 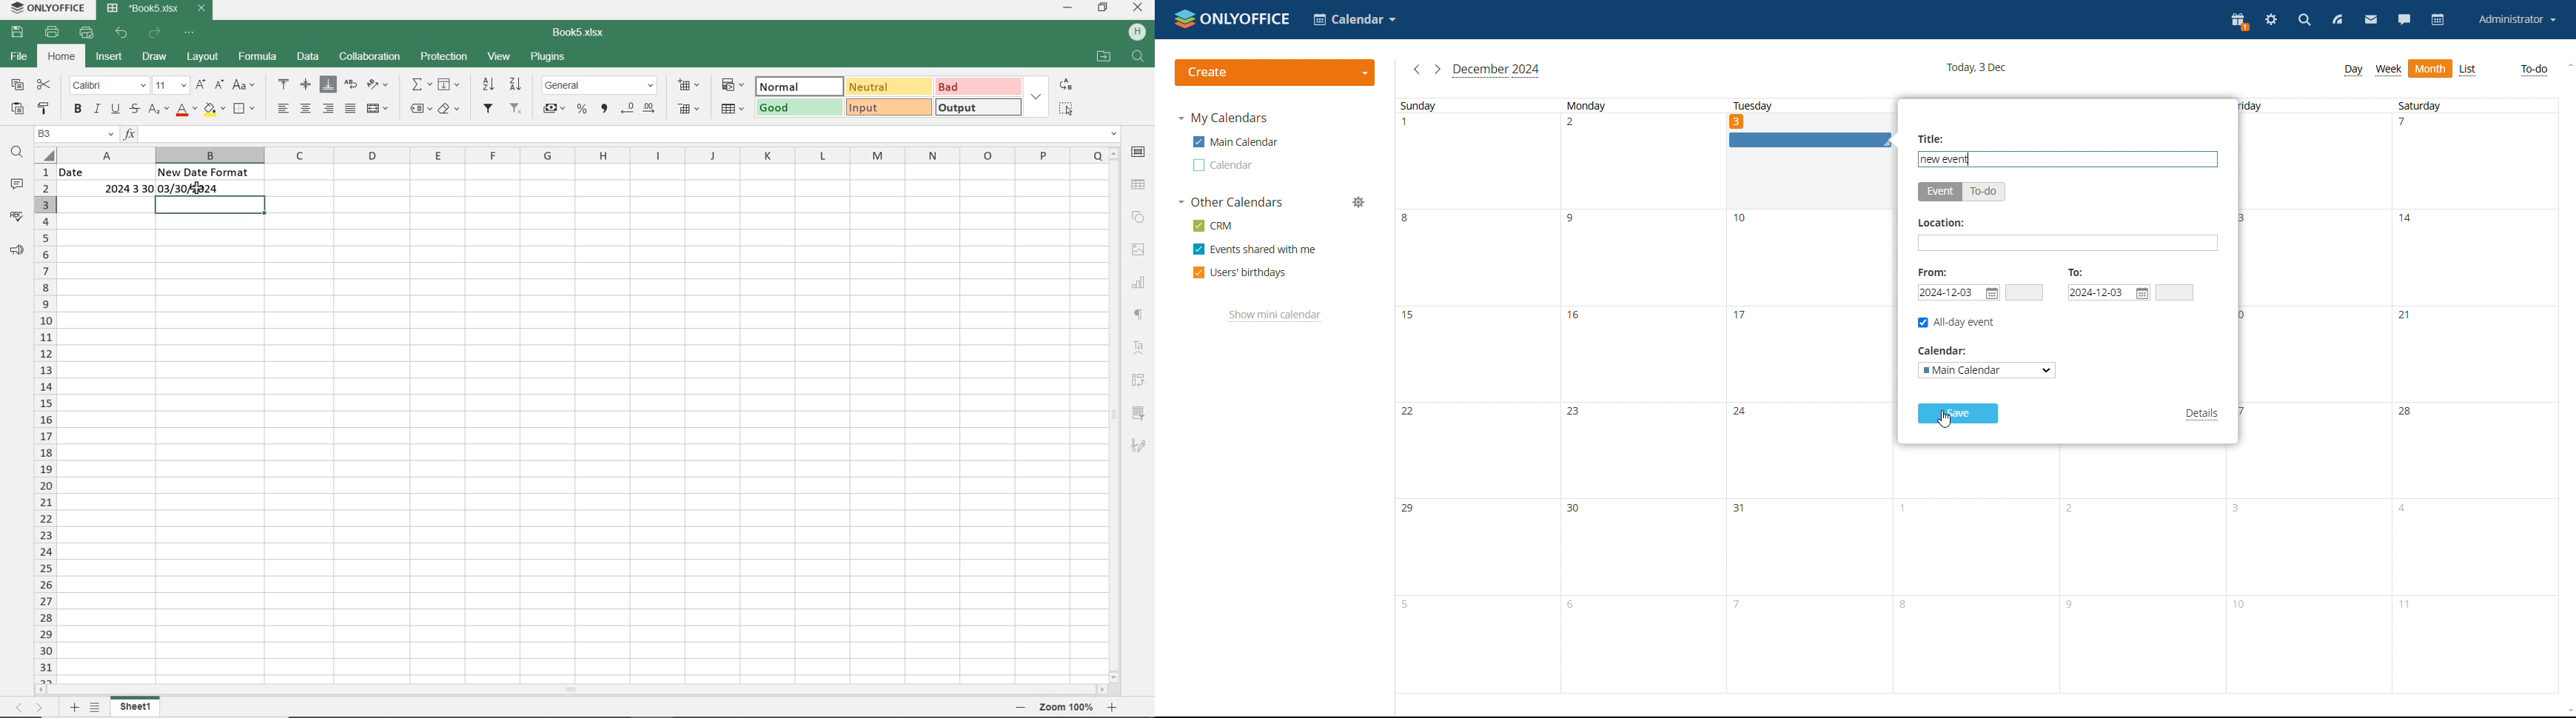 I want to click on FORMULA RETURN, so click(x=196, y=188).